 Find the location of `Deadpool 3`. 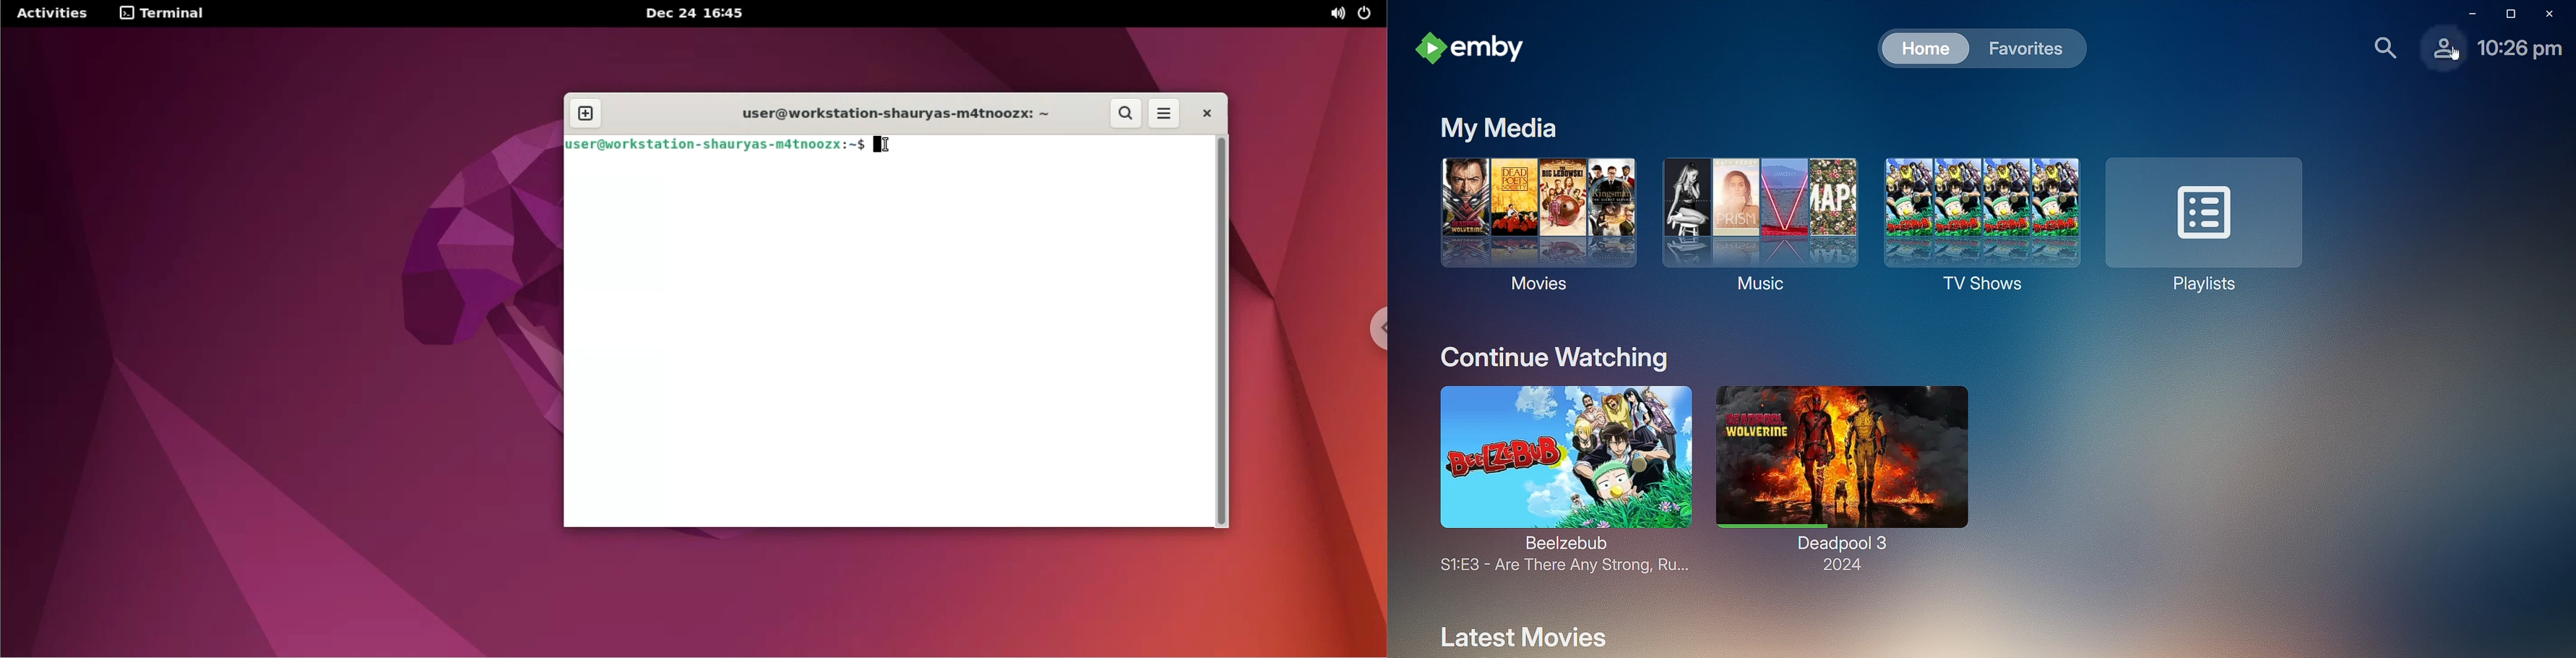

Deadpool 3 is located at coordinates (1840, 475).